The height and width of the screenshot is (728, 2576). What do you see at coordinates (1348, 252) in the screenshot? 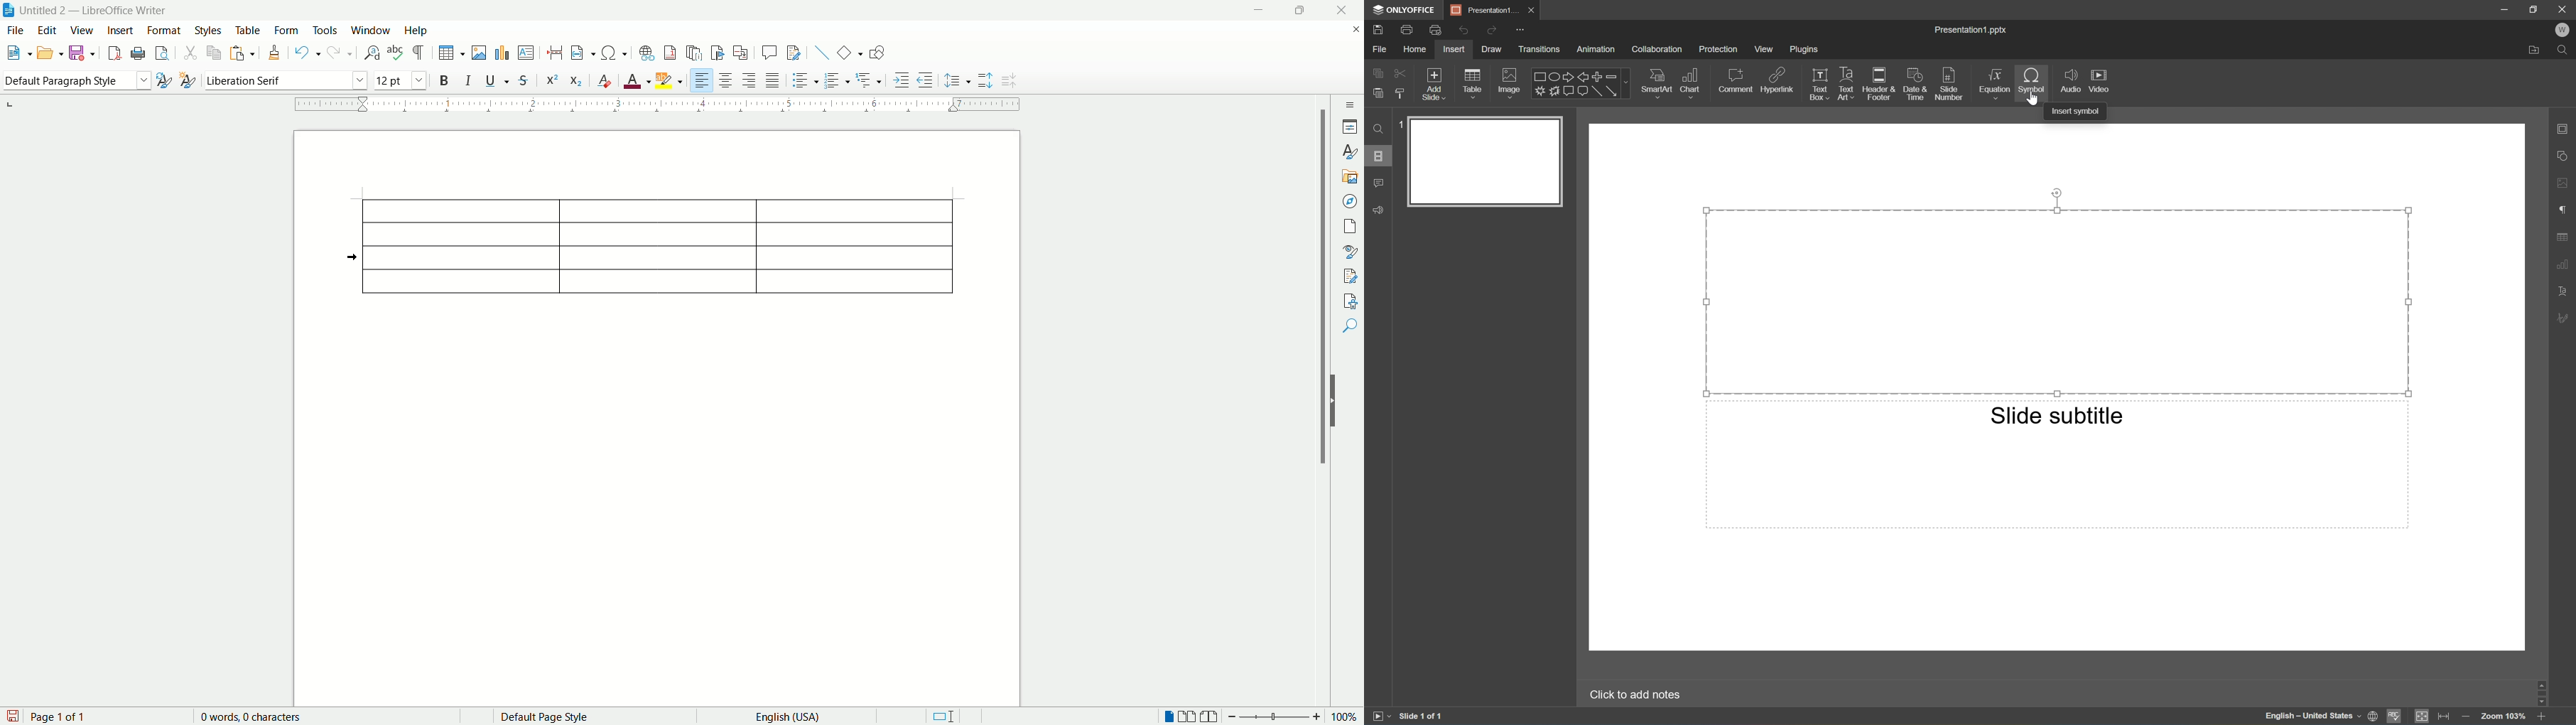
I see `style police` at bounding box center [1348, 252].